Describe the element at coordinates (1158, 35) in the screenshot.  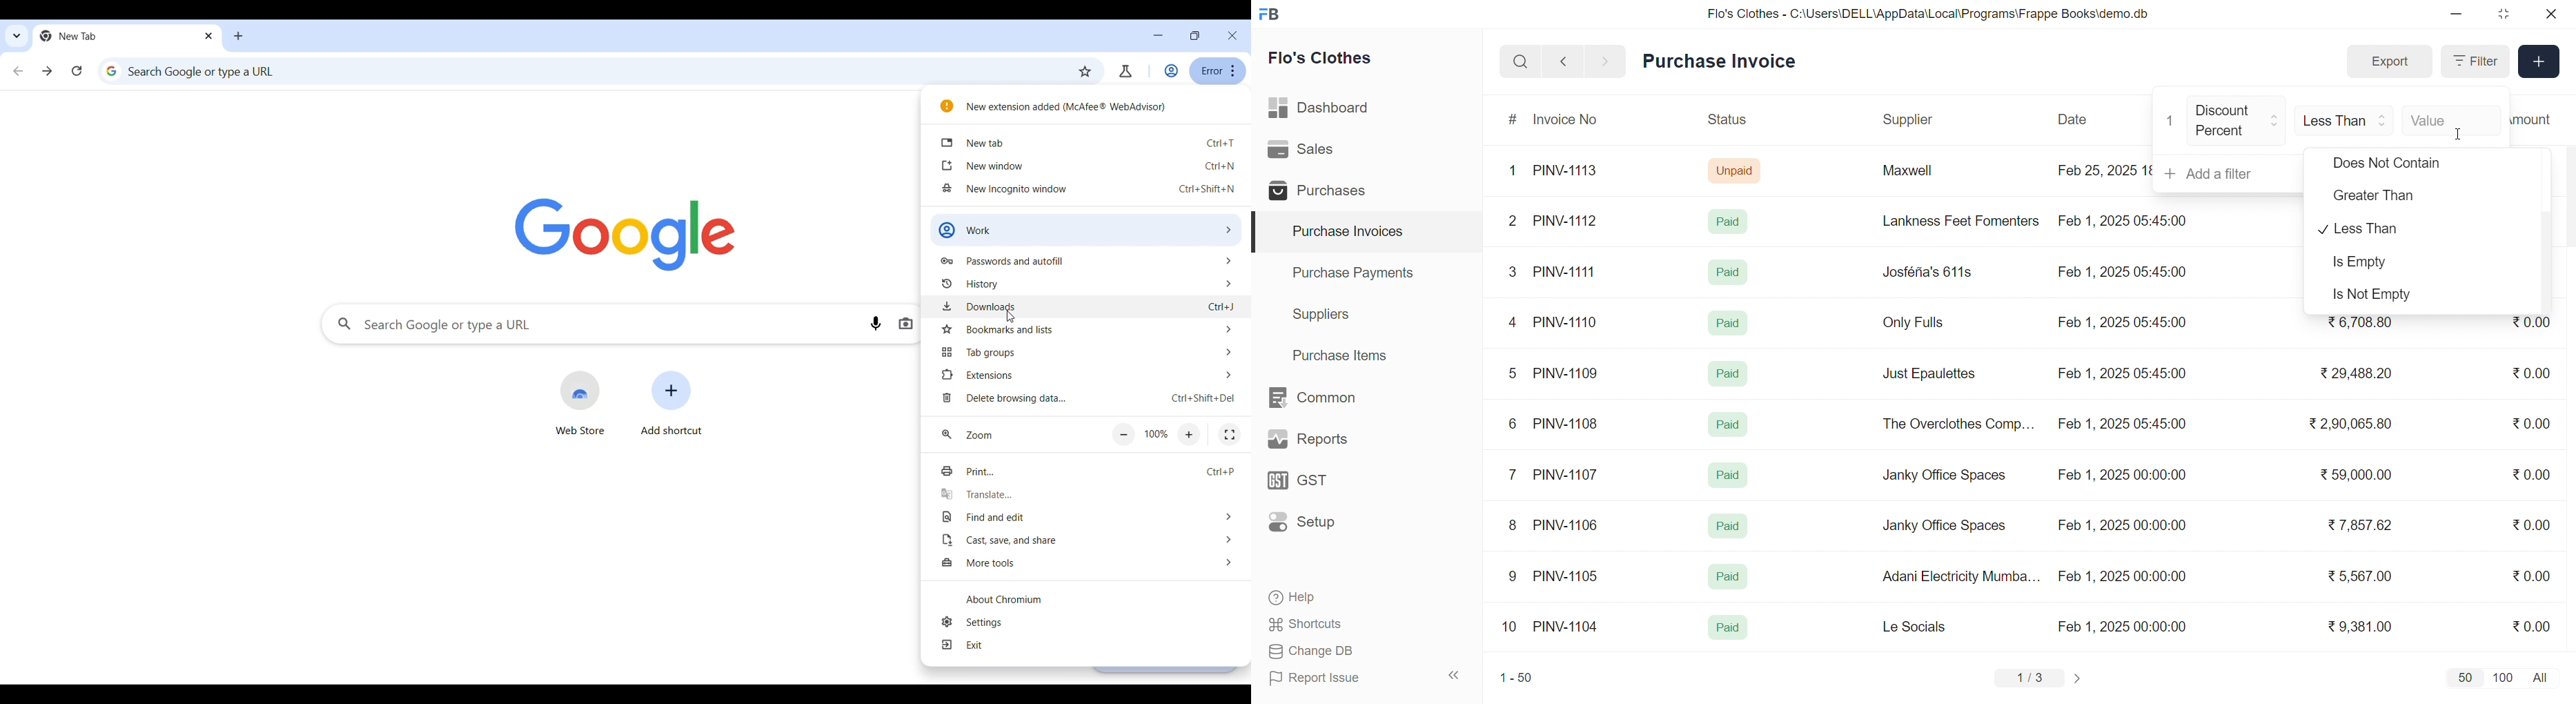
I see `Minimize` at that location.